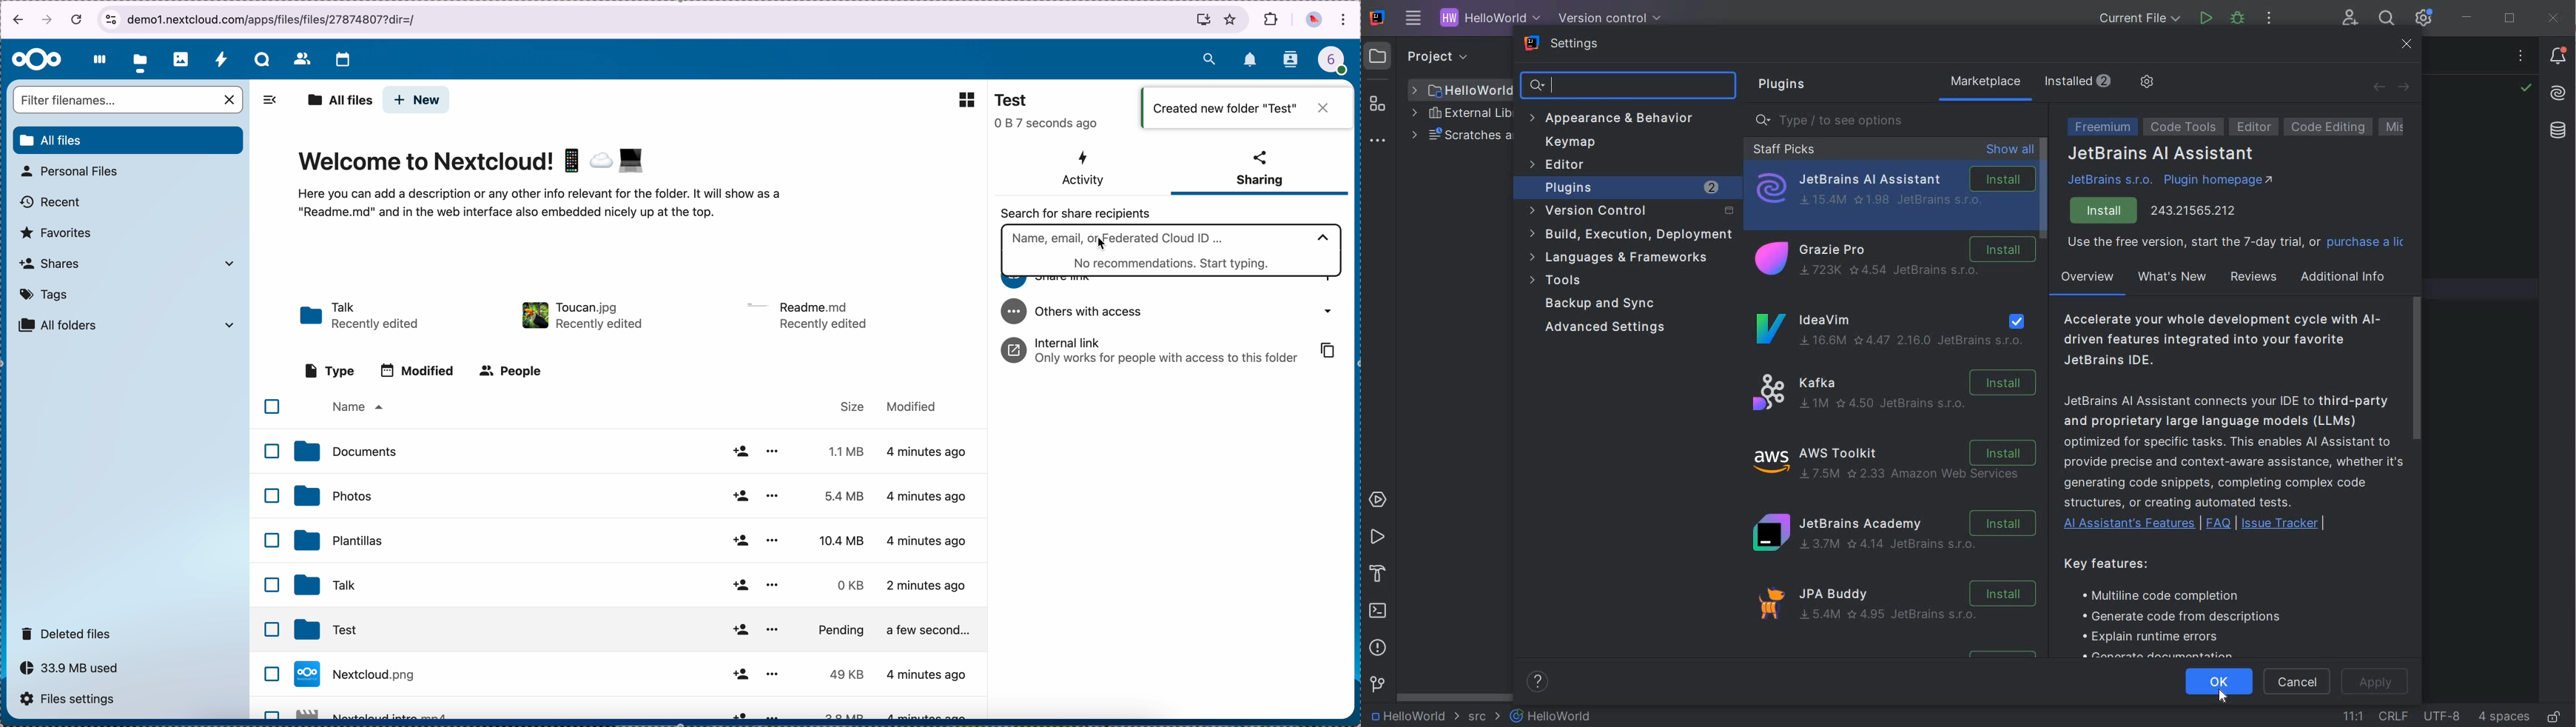 The width and height of the screenshot is (2576, 728). What do you see at coordinates (181, 59) in the screenshot?
I see `photos` at bounding box center [181, 59].